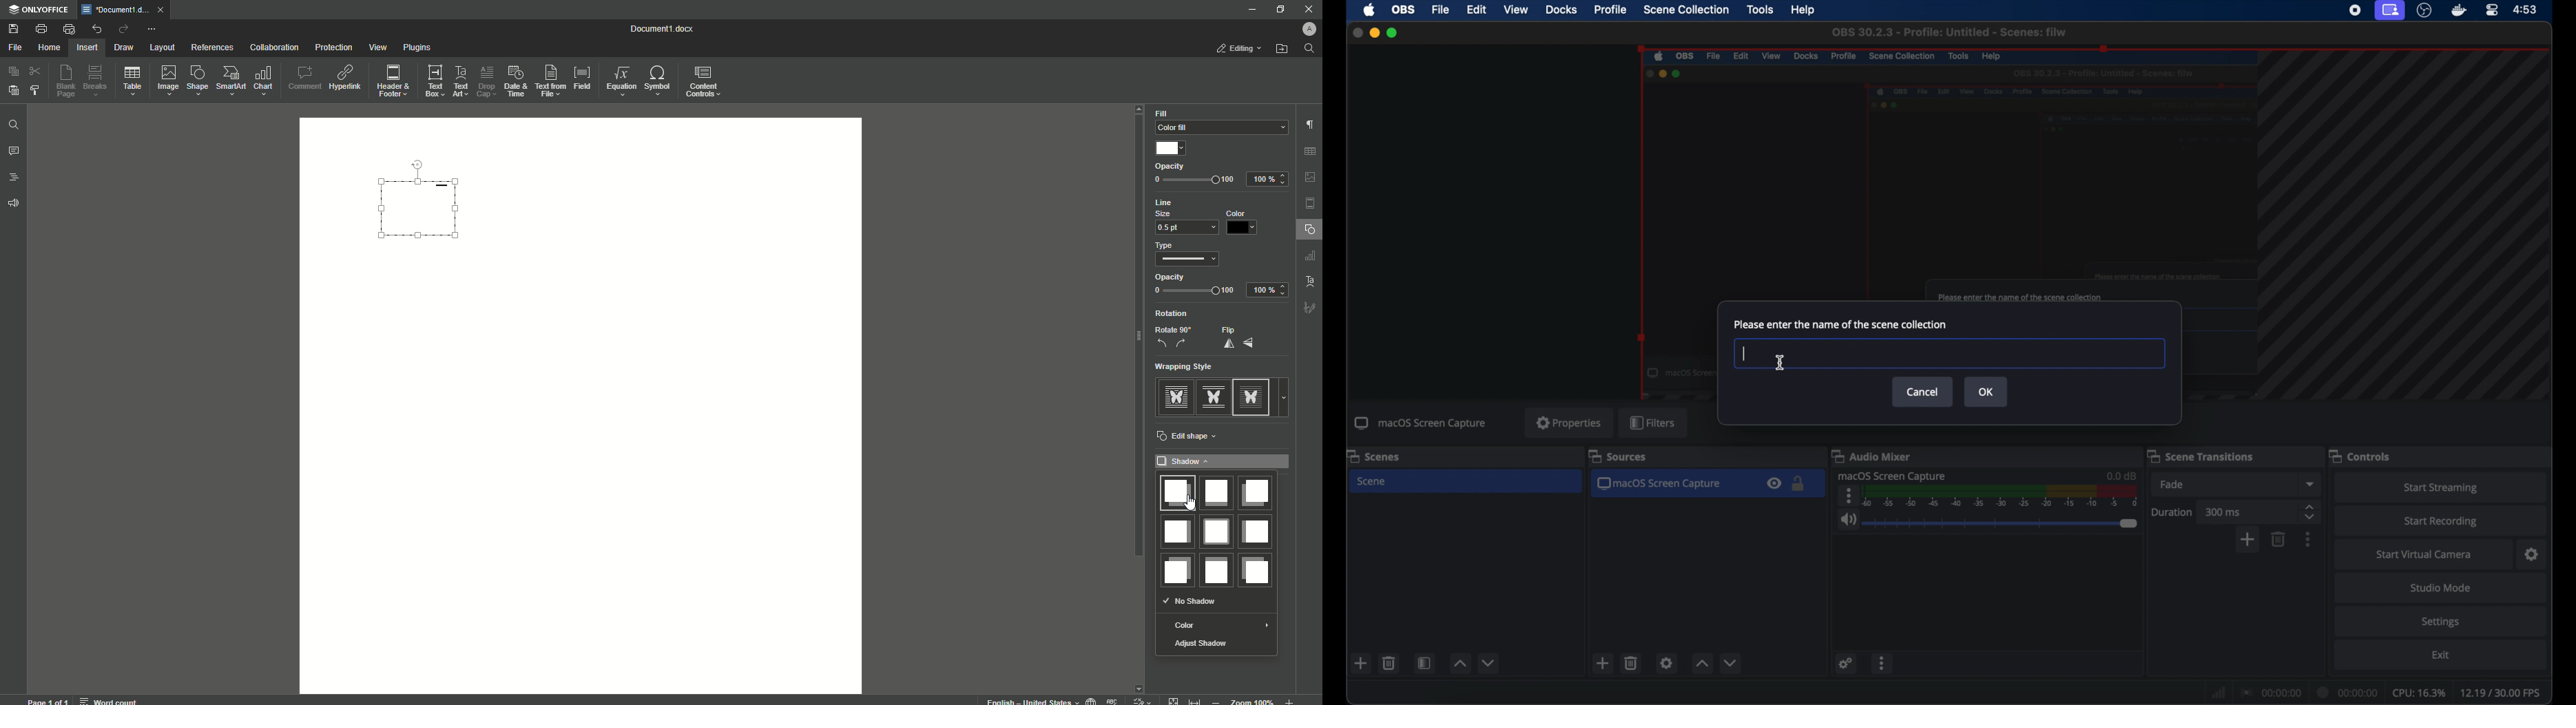  I want to click on scroll down, so click(1140, 685).